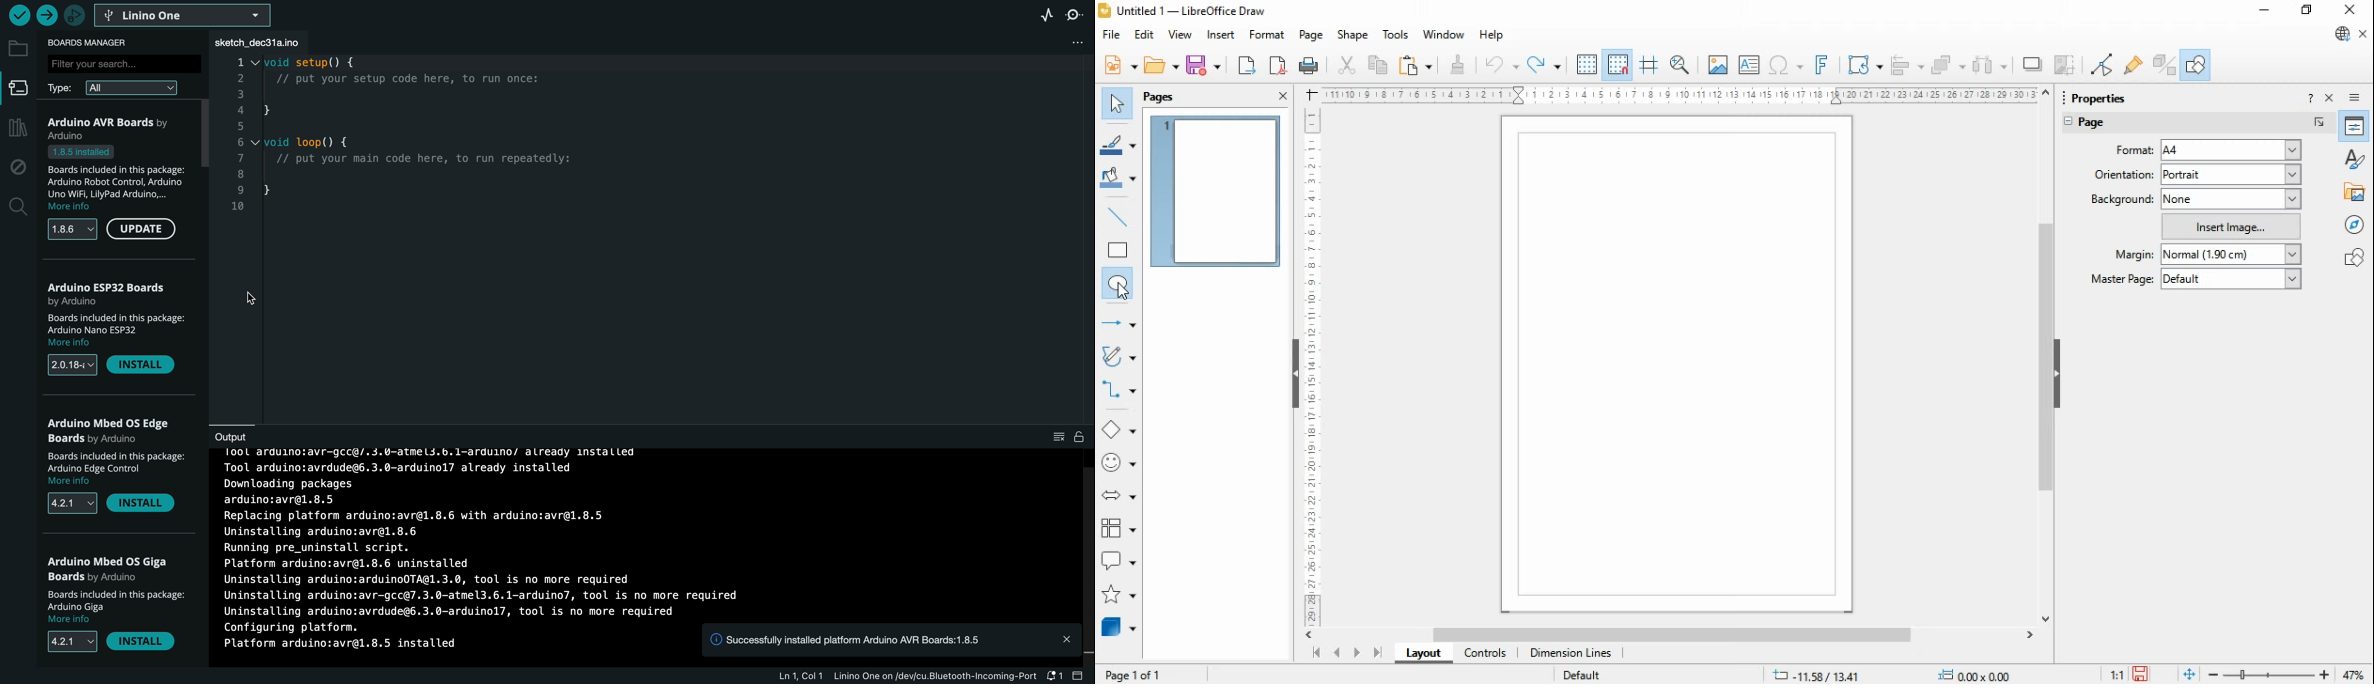 The height and width of the screenshot is (700, 2380). What do you see at coordinates (1649, 65) in the screenshot?
I see `helplines while moving` at bounding box center [1649, 65].